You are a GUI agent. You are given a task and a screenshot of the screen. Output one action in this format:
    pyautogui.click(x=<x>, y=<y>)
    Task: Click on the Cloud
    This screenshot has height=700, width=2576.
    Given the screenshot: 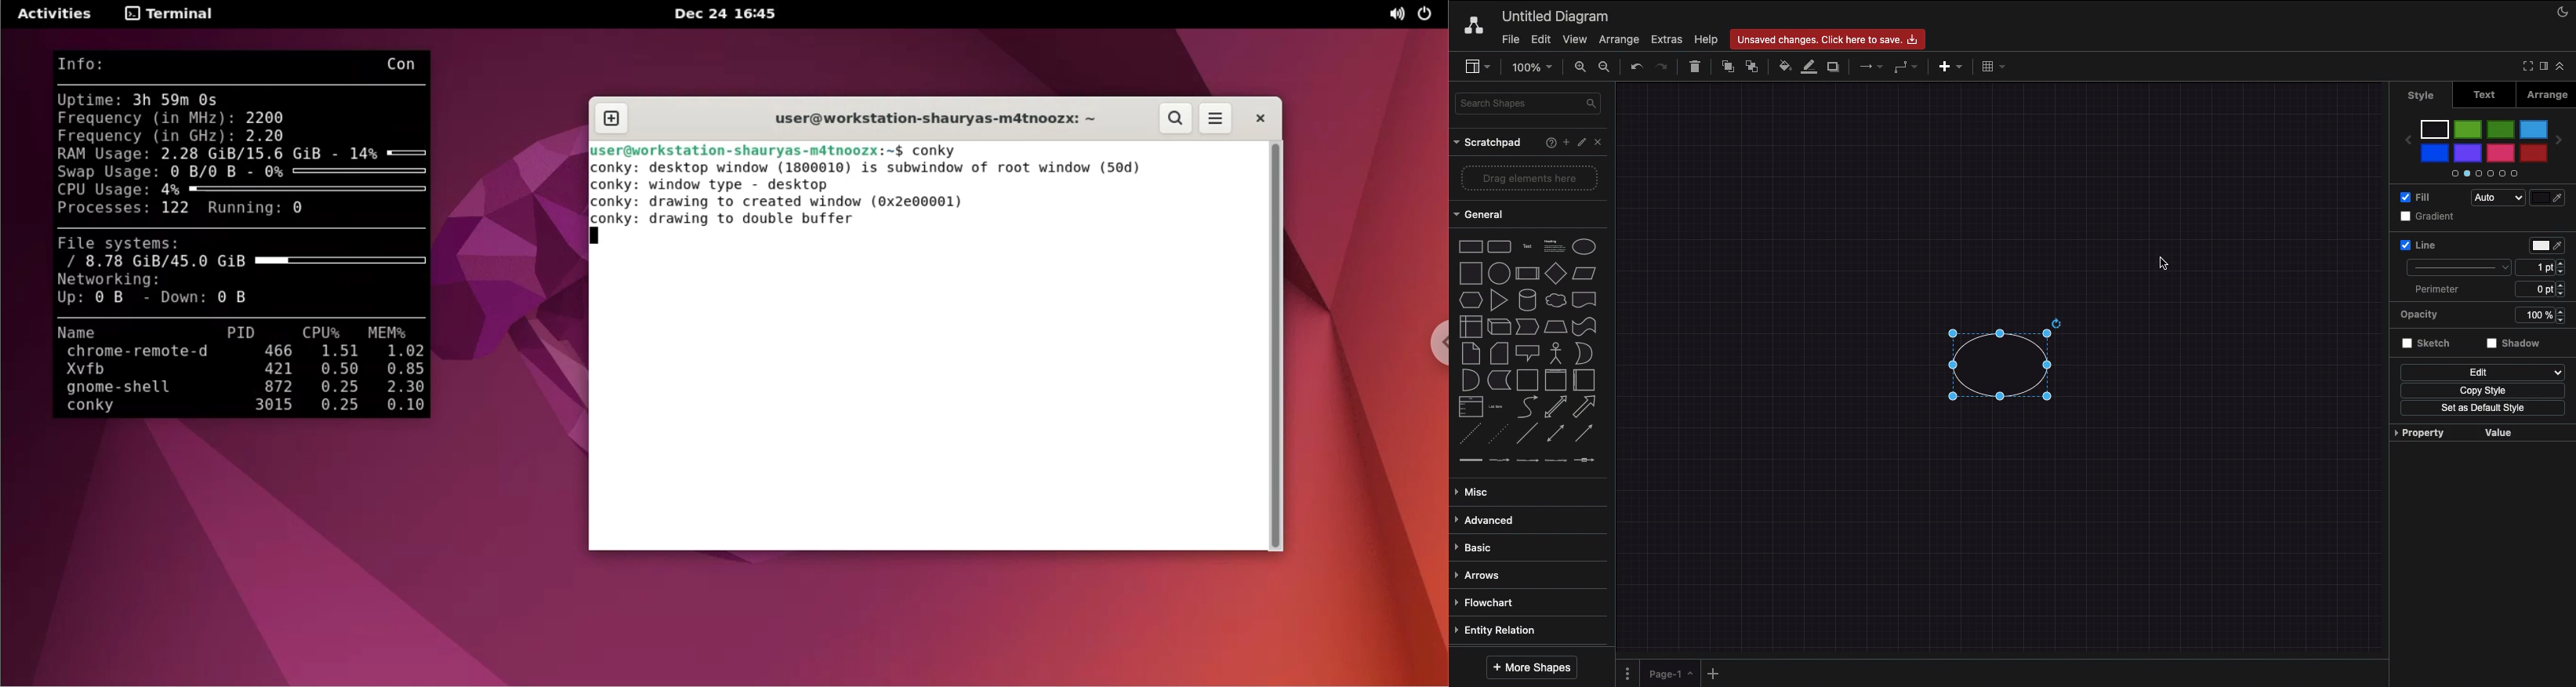 What is the action you would take?
    pyautogui.click(x=1555, y=300)
    